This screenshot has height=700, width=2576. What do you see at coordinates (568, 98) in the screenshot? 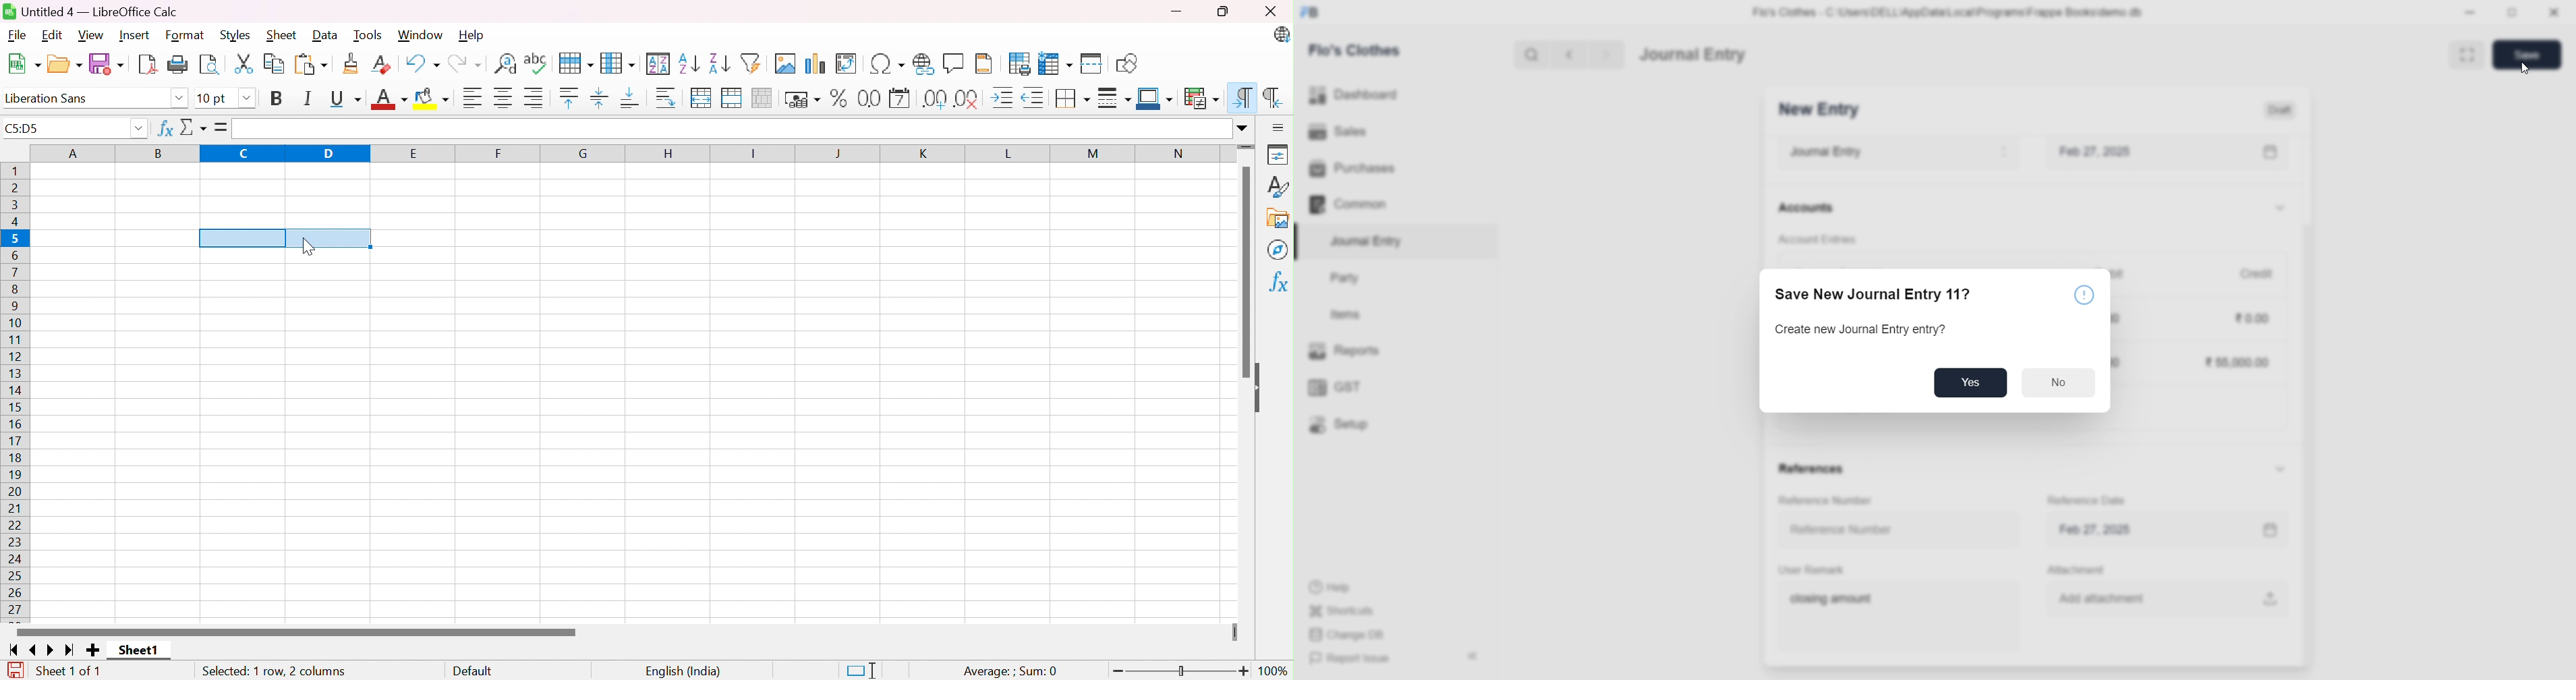
I see `Align Top` at bounding box center [568, 98].